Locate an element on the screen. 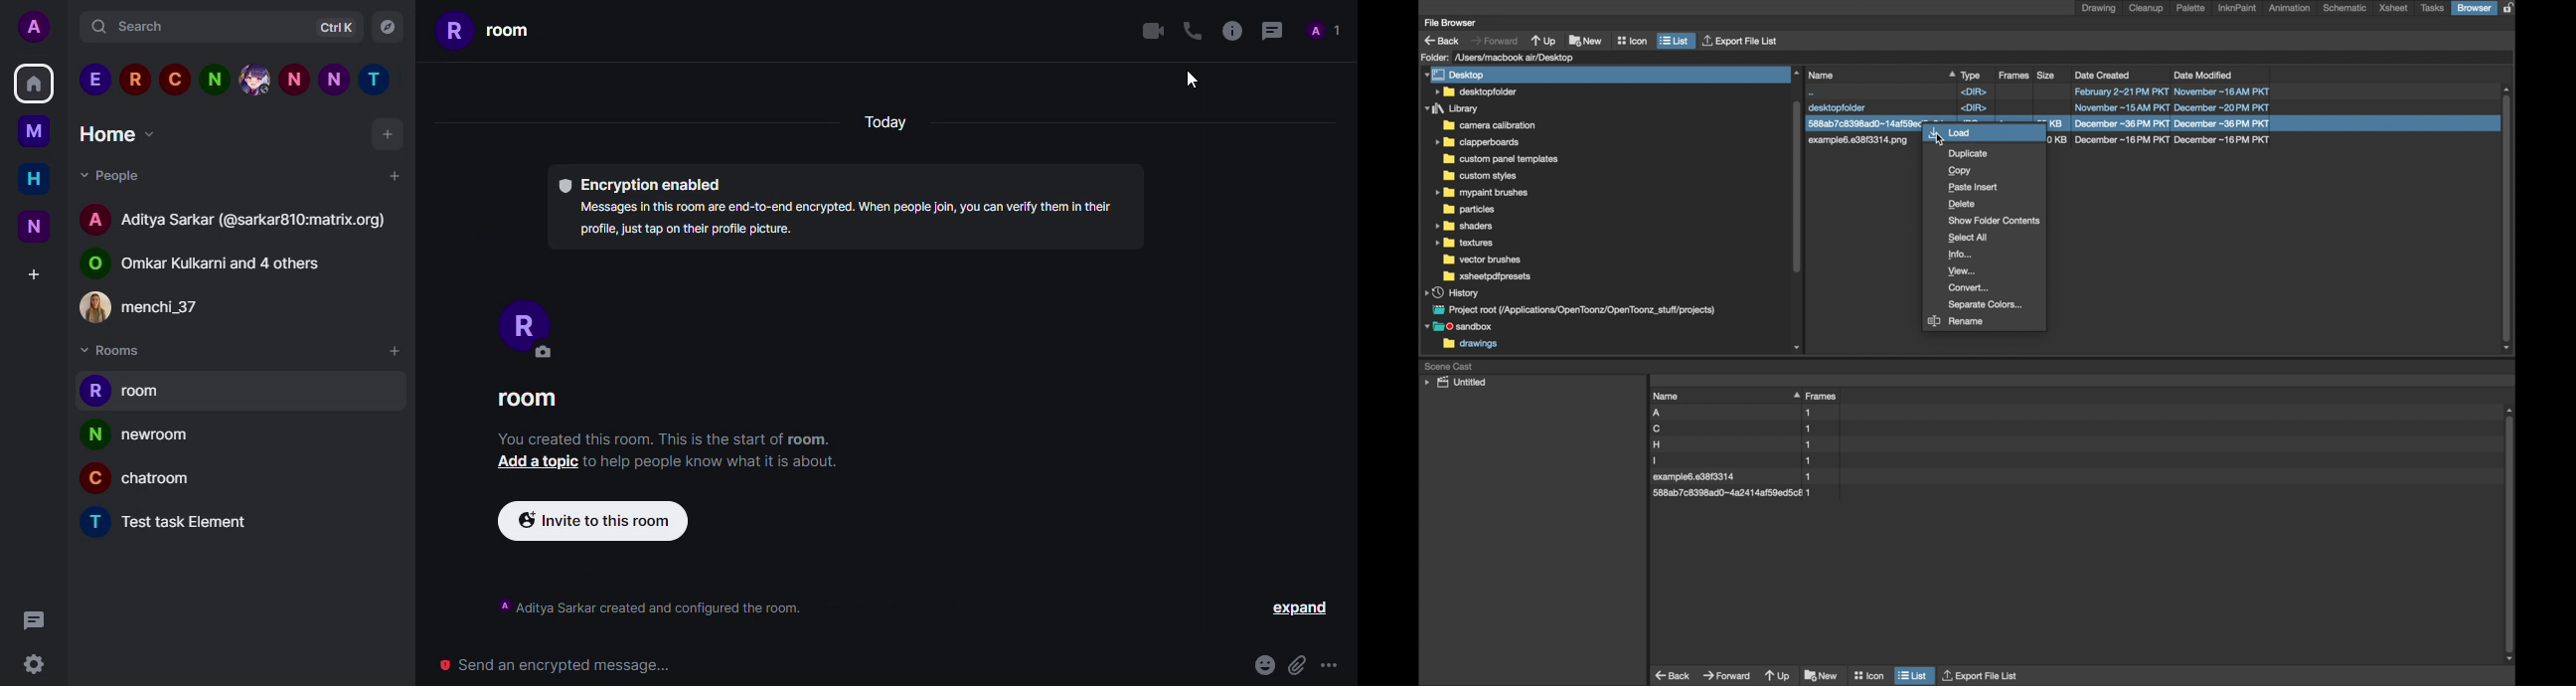 The width and height of the screenshot is (2576, 700). people is located at coordinates (256, 223).